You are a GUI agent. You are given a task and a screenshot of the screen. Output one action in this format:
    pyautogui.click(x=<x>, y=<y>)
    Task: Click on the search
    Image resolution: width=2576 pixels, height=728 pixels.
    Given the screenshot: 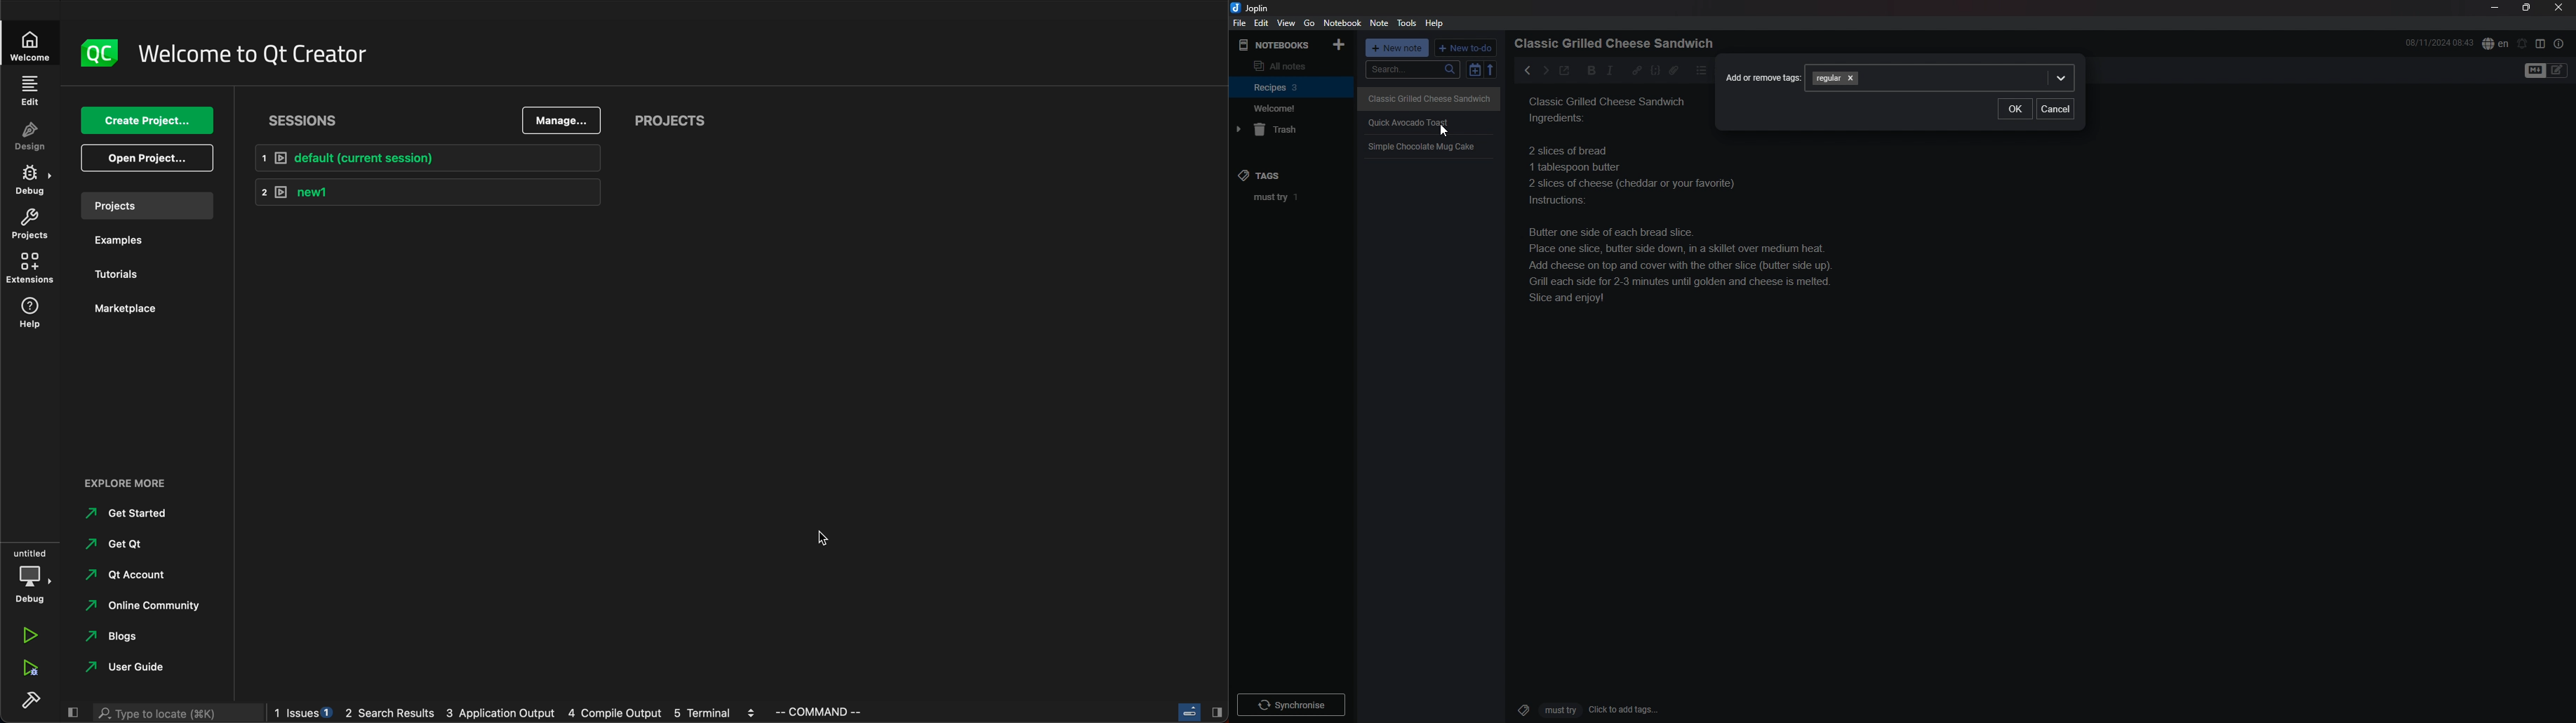 What is the action you would take?
    pyautogui.click(x=1413, y=70)
    